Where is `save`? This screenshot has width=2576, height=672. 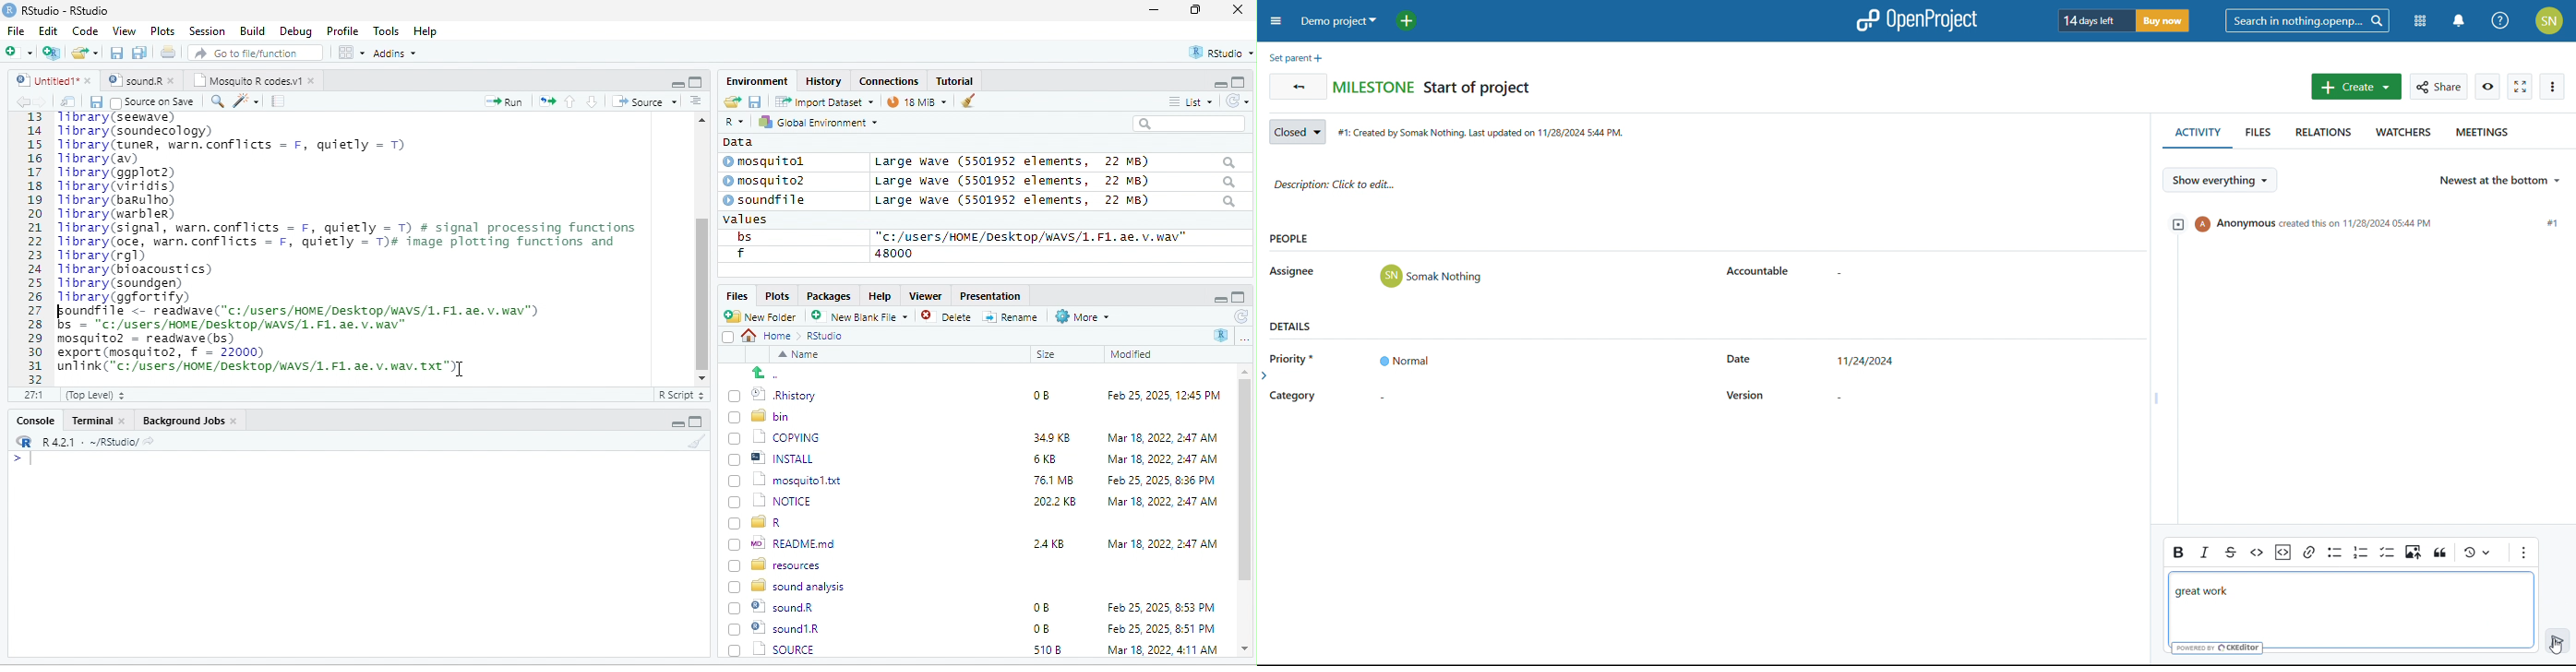
save is located at coordinates (754, 101).